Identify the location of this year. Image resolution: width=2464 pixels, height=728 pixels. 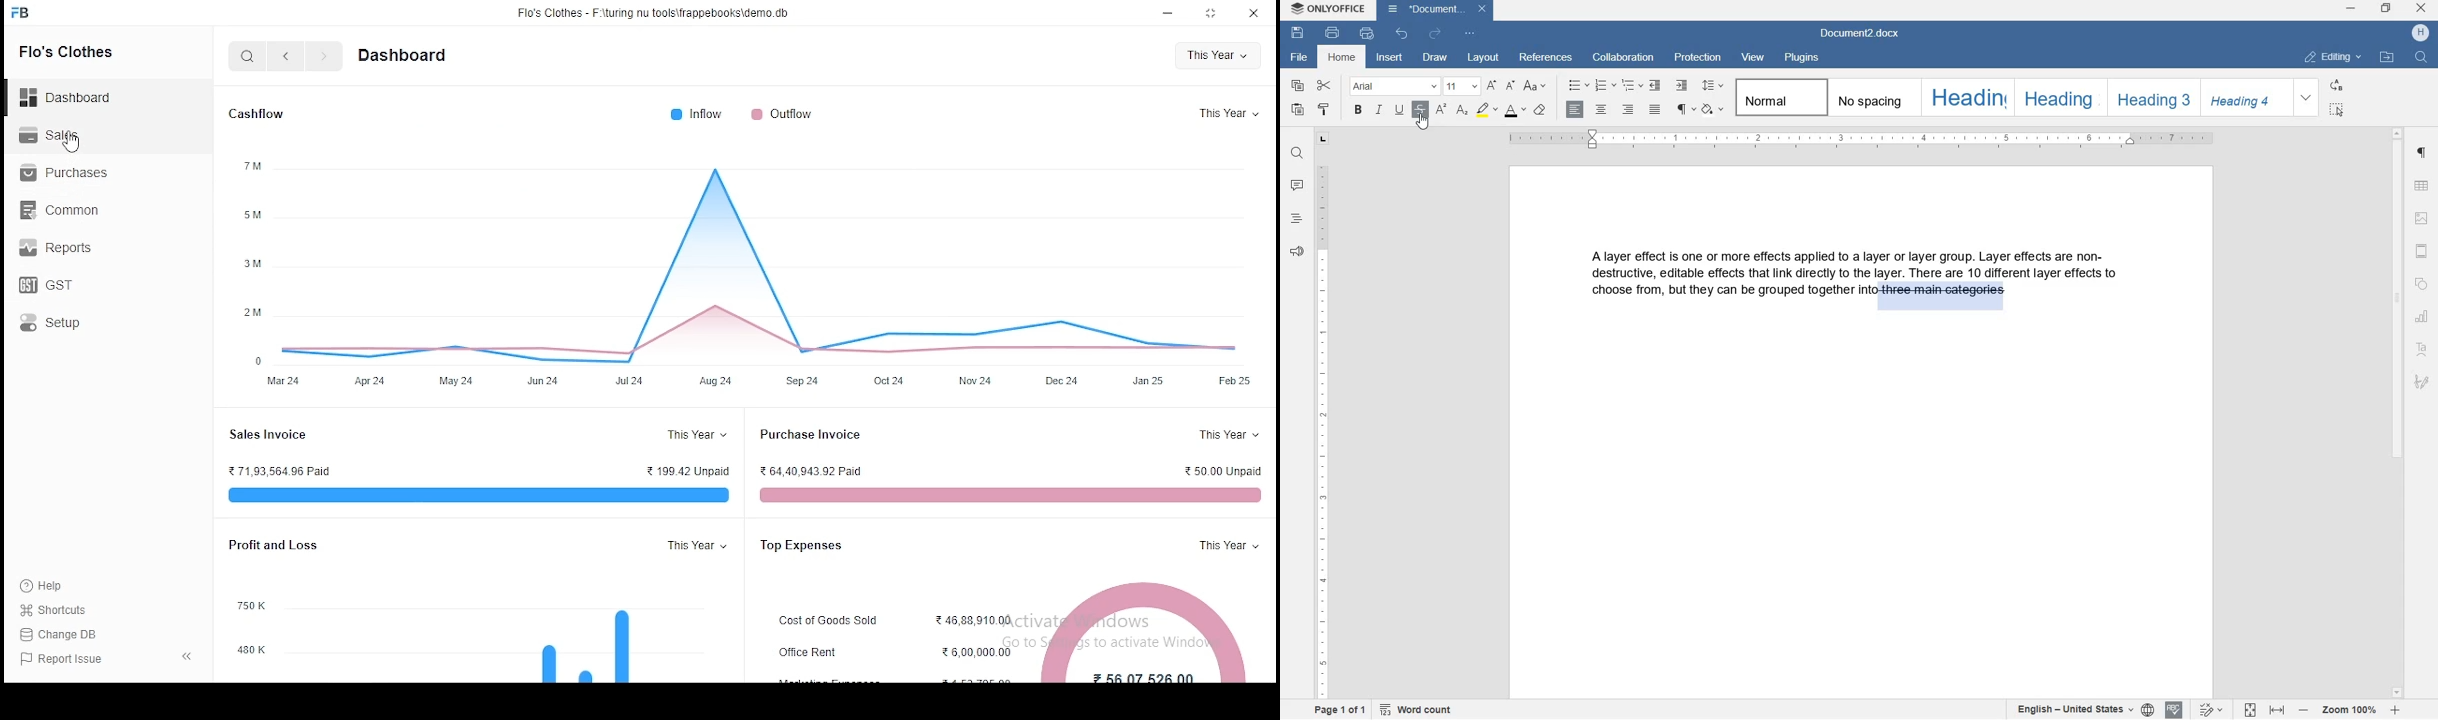
(693, 434).